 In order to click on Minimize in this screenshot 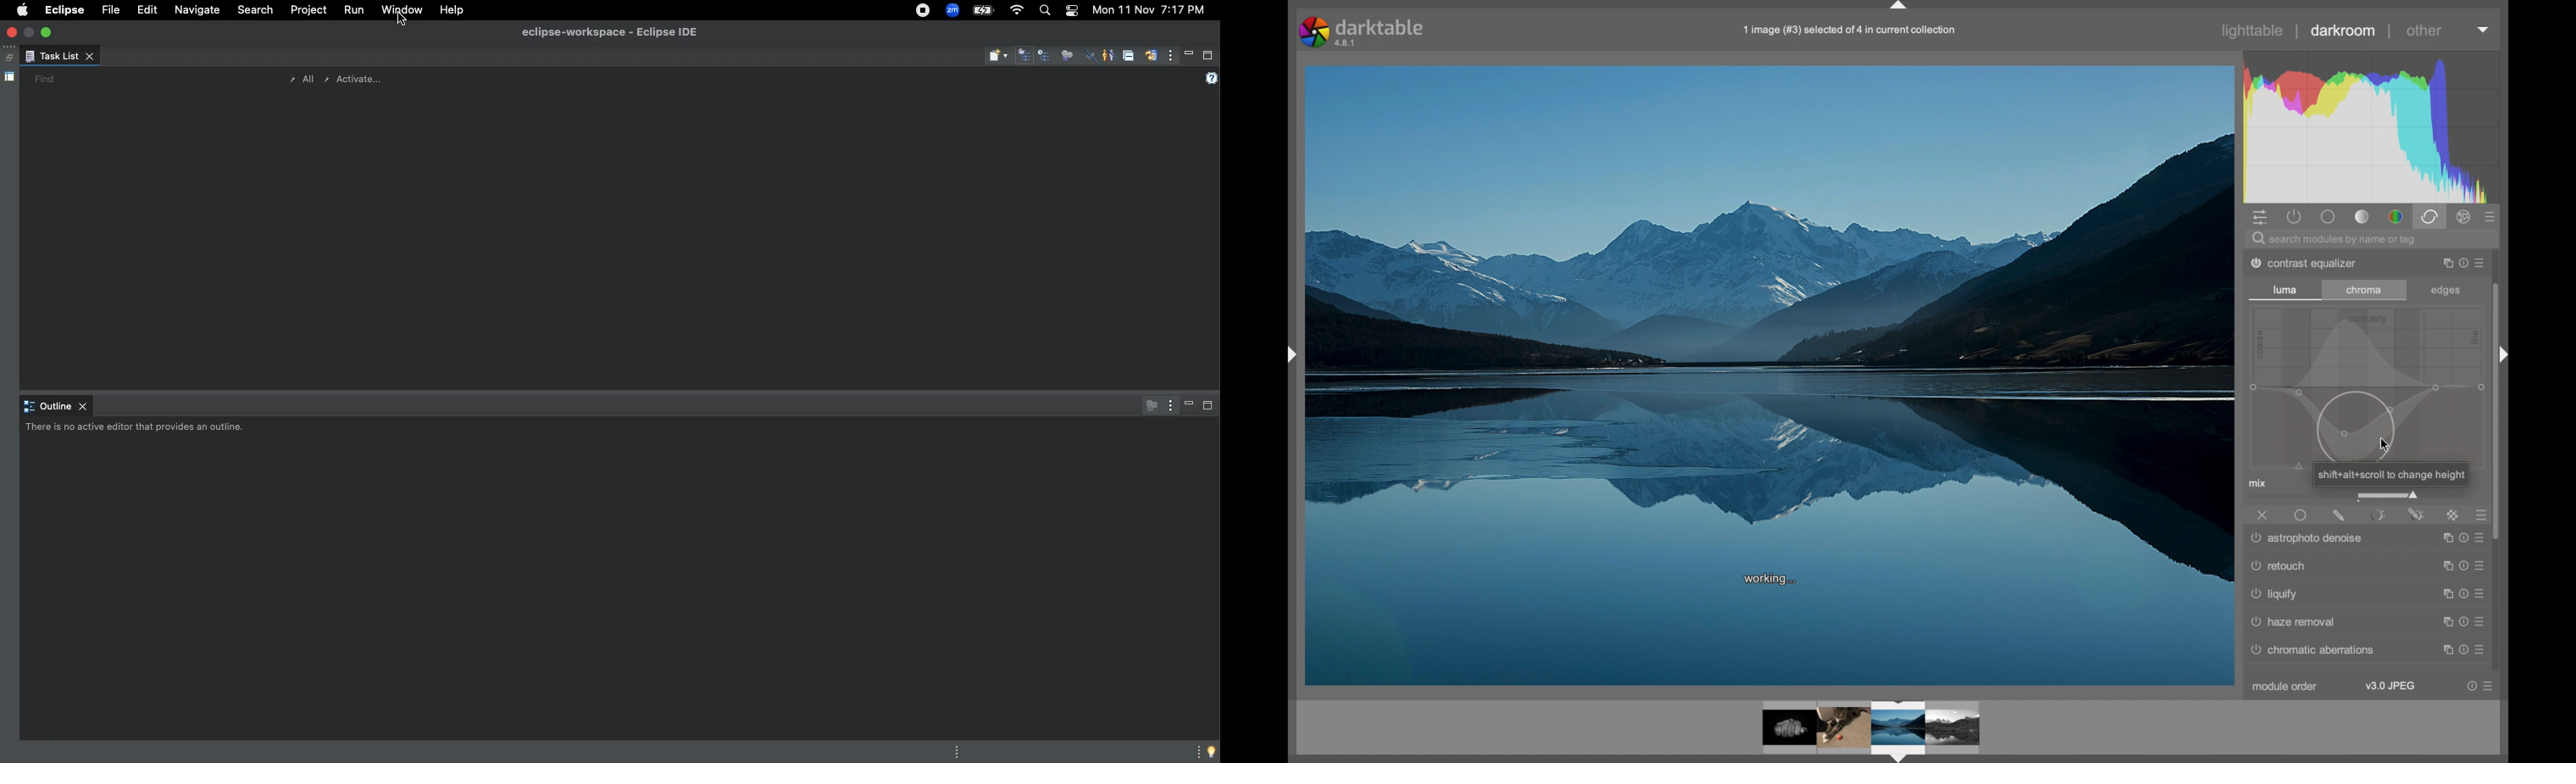, I will do `click(1190, 54)`.